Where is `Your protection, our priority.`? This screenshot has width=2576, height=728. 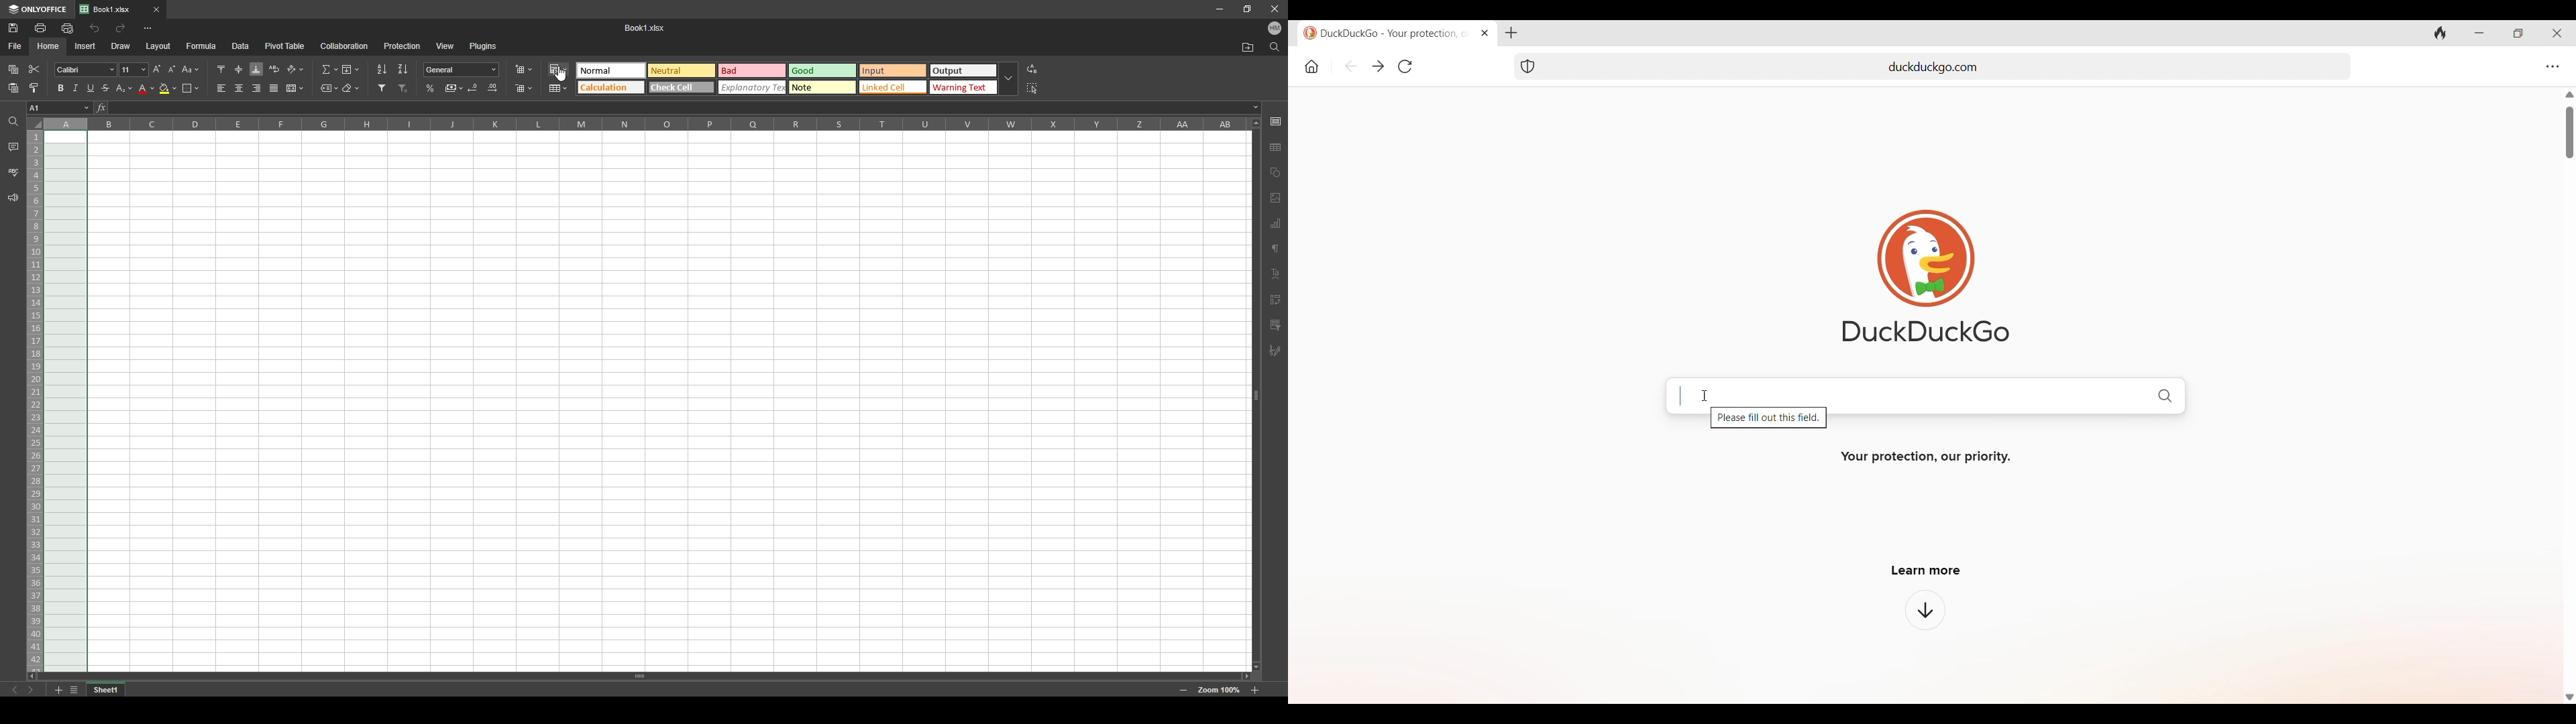
Your protection, our priority. is located at coordinates (1926, 457).